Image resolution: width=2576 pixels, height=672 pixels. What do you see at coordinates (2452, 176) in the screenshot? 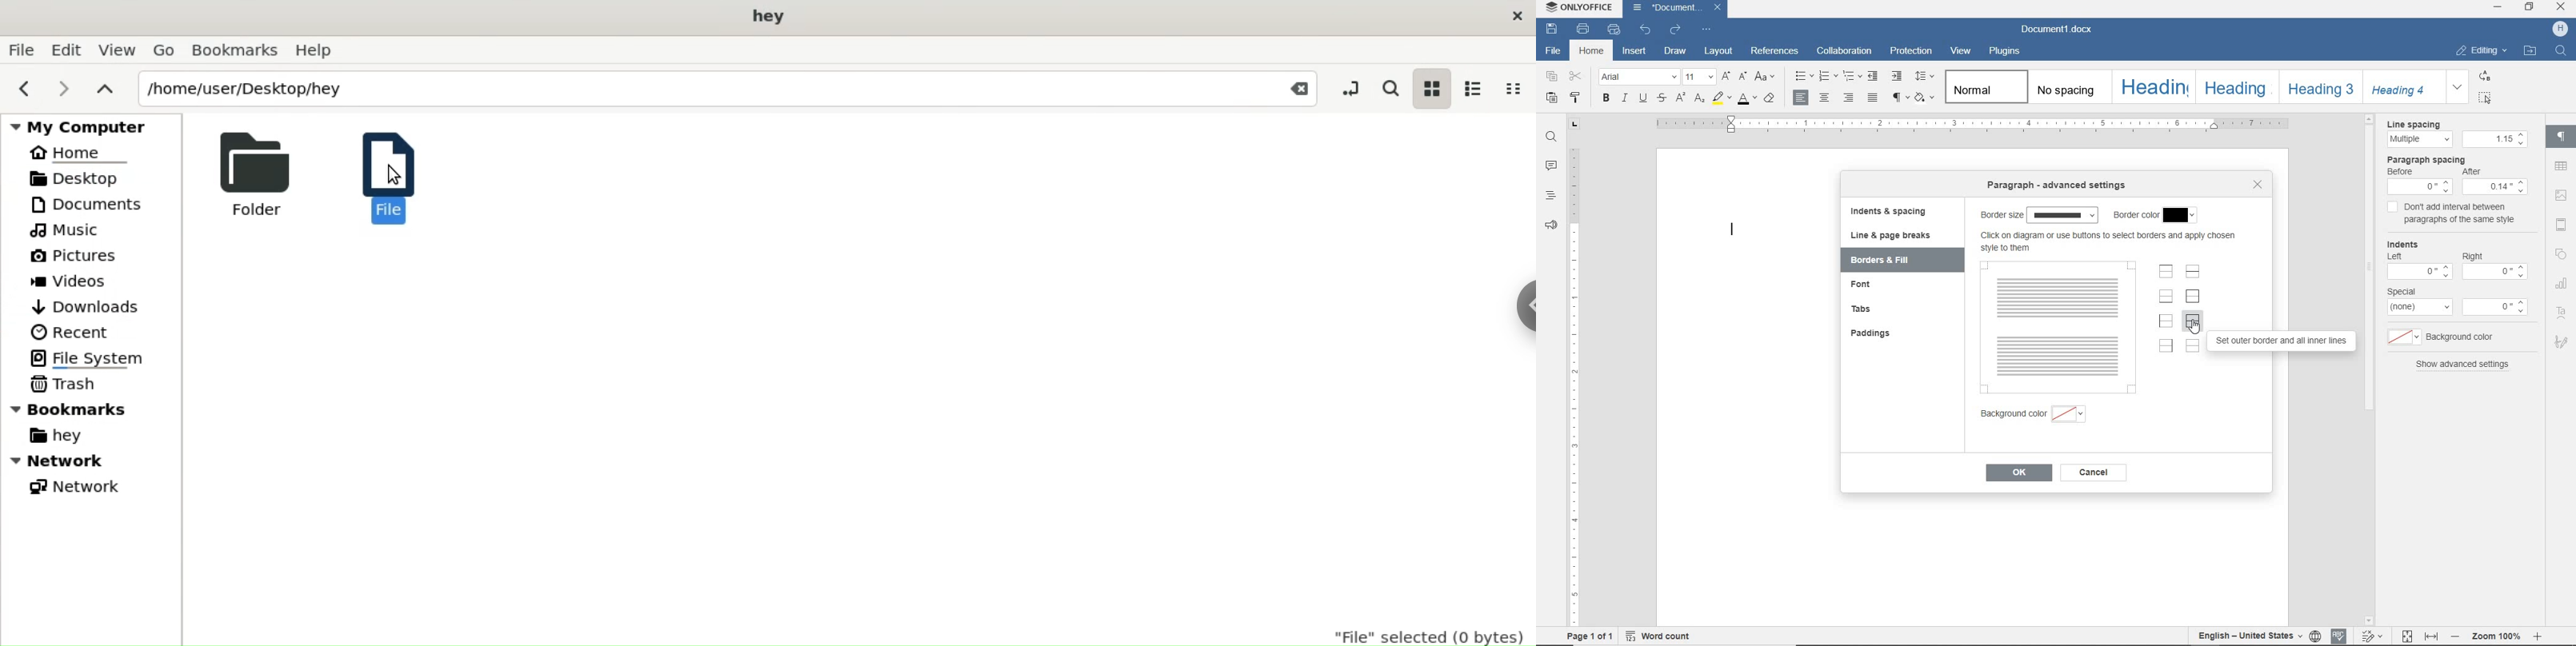
I see `Paragraph Spacing: Before 0, After:0.14` at bounding box center [2452, 176].